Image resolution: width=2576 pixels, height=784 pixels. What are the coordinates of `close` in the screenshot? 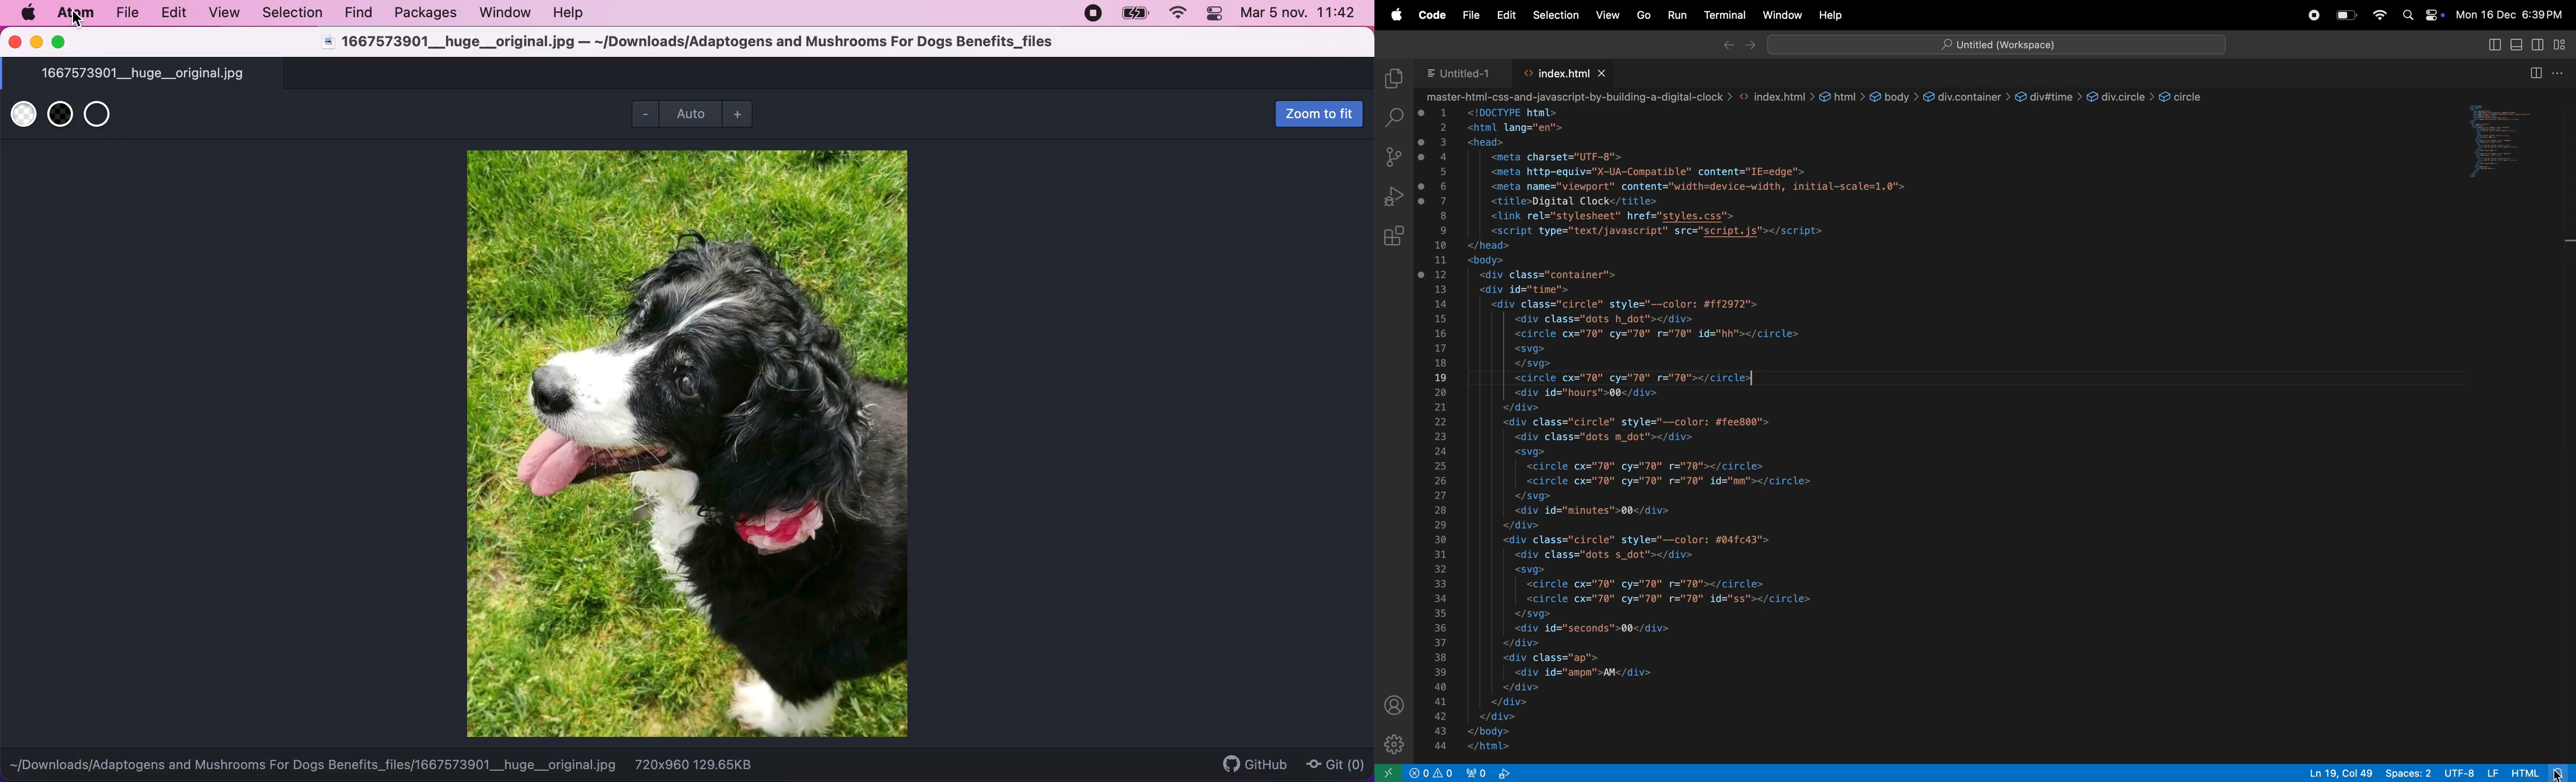 It's located at (14, 44).